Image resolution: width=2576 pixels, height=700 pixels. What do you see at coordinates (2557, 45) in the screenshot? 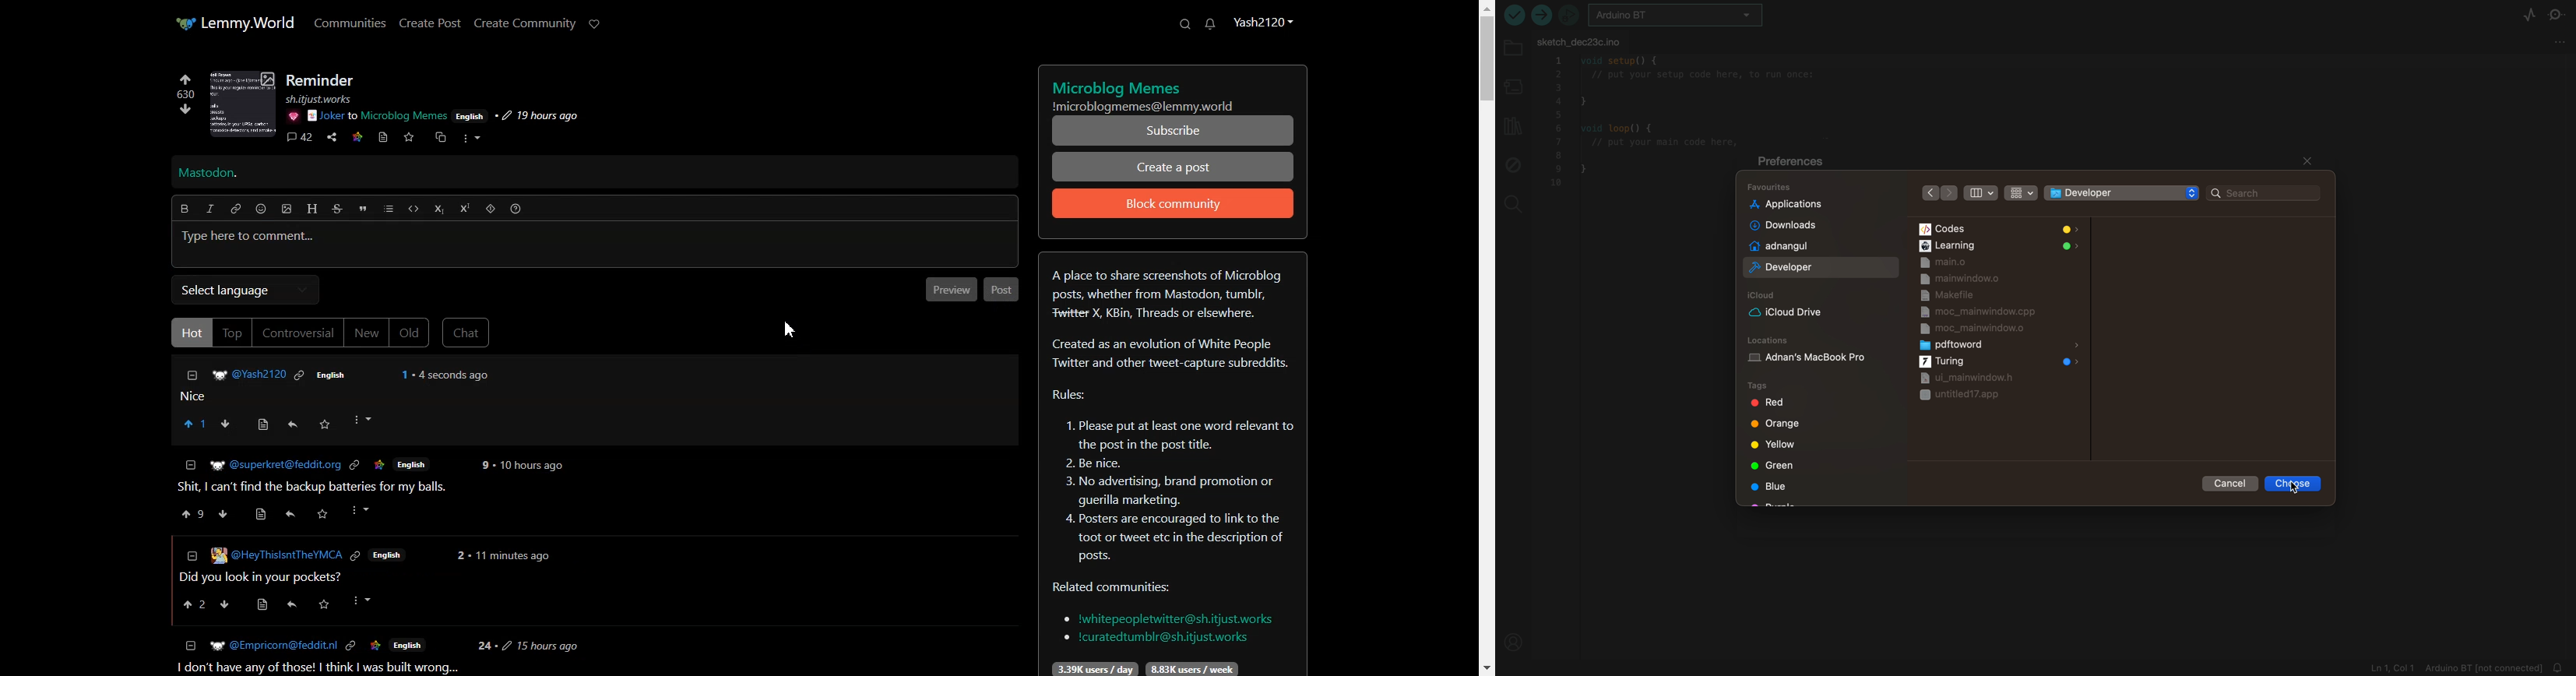
I see `tab settings` at bounding box center [2557, 45].